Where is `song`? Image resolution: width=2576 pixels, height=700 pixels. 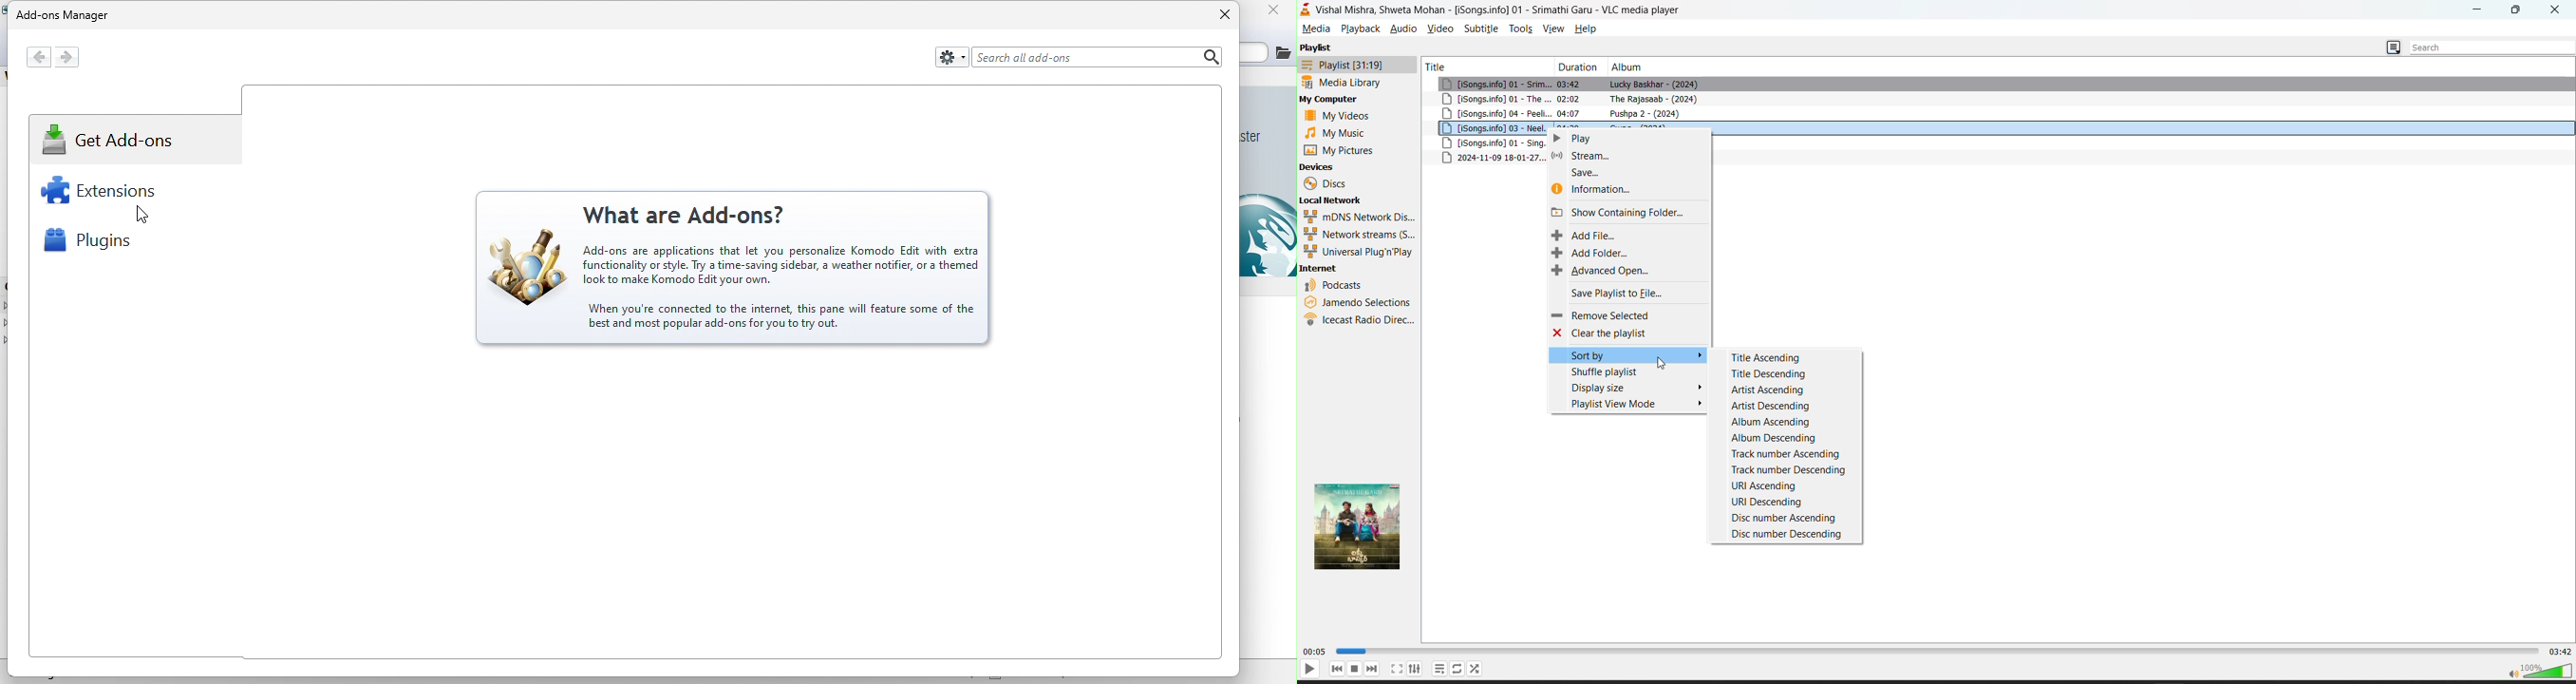 song is located at coordinates (1488, 128).